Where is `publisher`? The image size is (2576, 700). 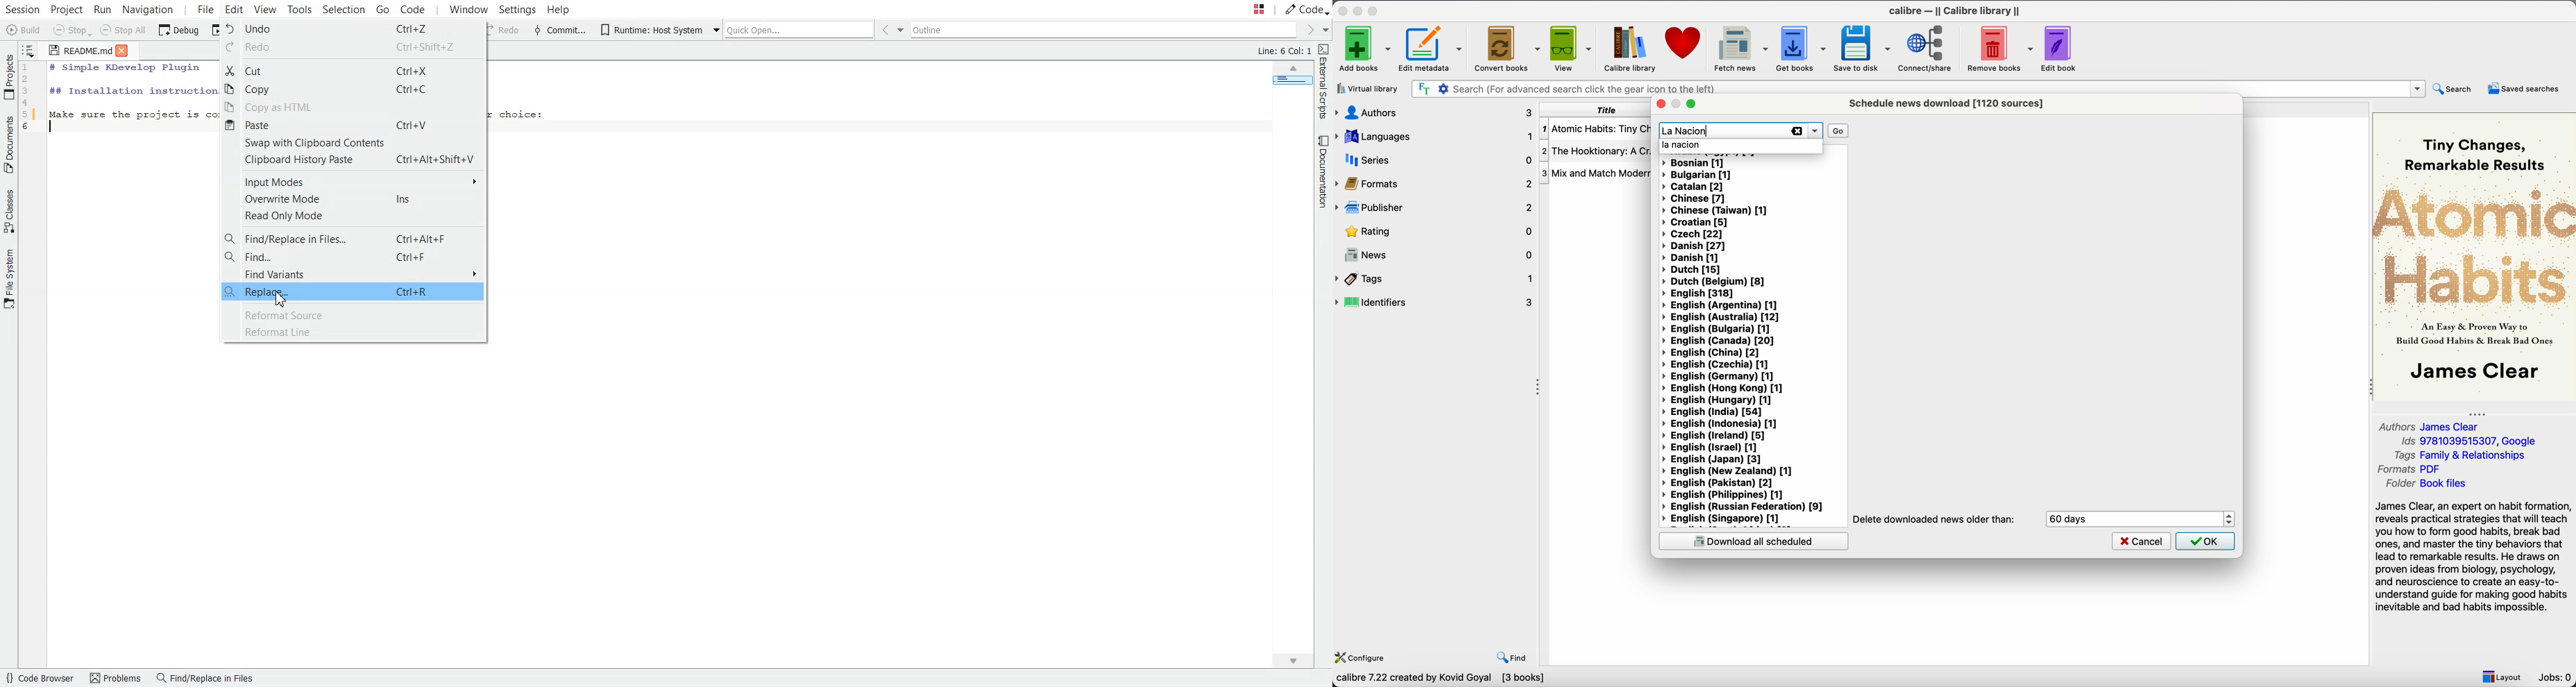
publisher is located at coordinates (1433, 208).